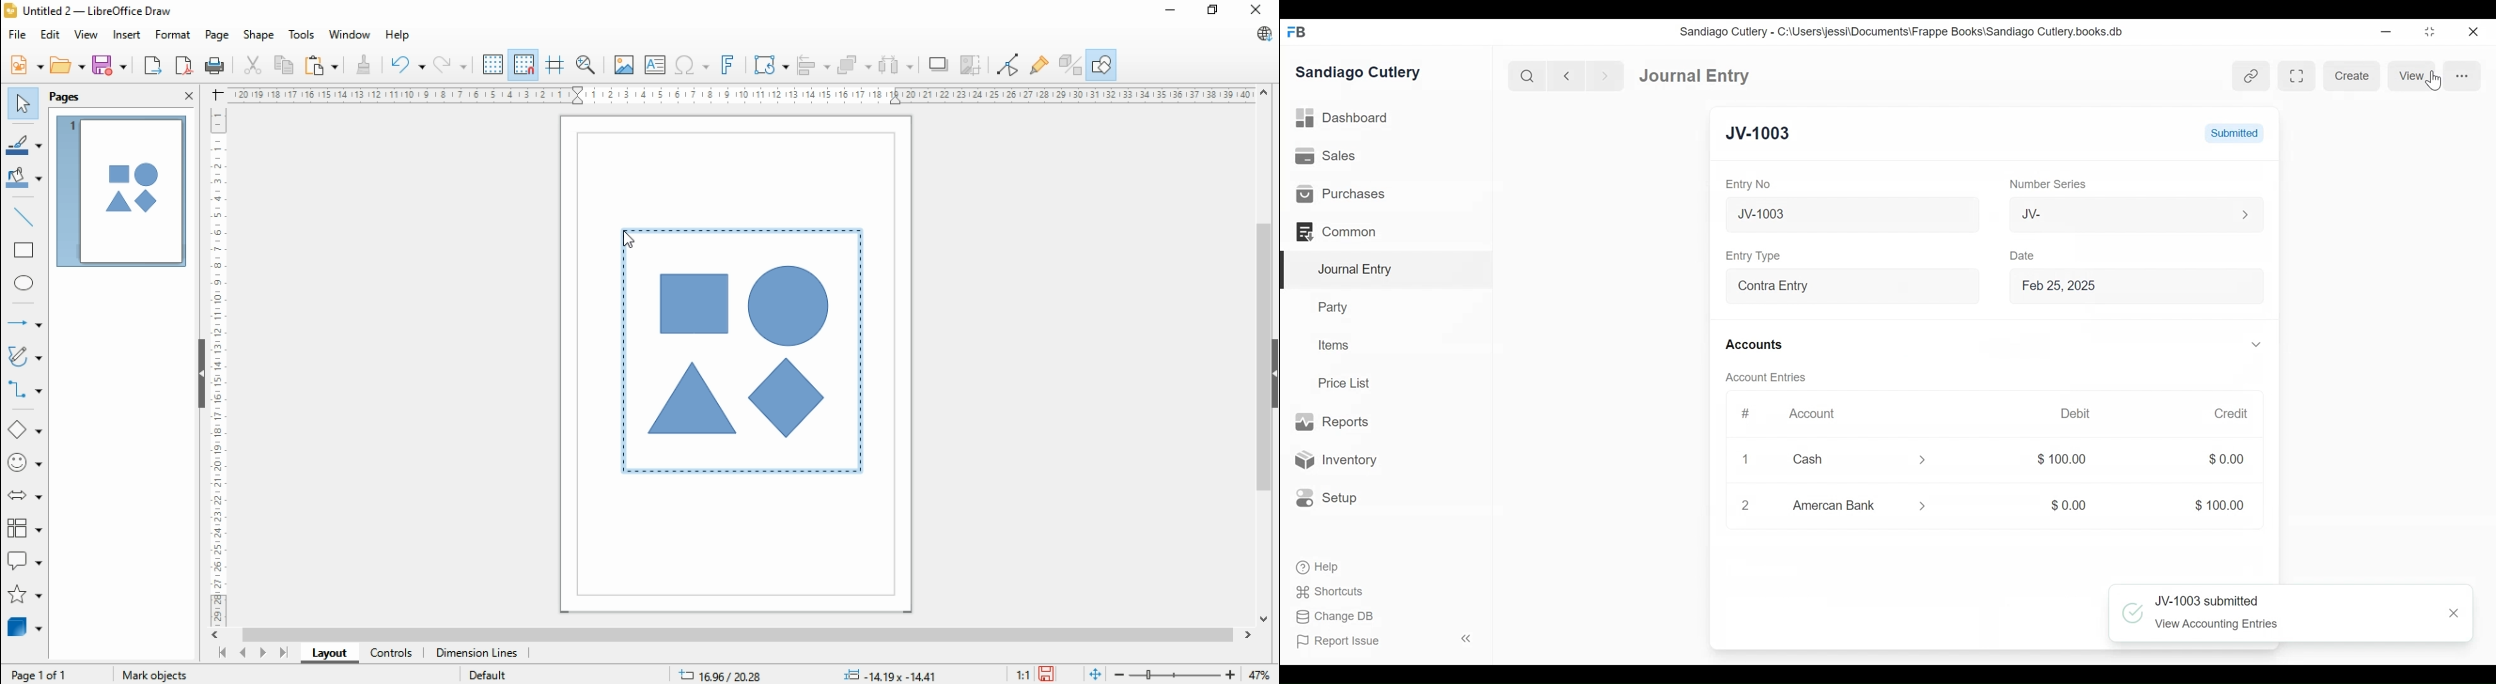 This screenshot has width=2520, height=700. Describe the element at coordinates (1331, 421) in the screenshot. I see `Reports` at that location.